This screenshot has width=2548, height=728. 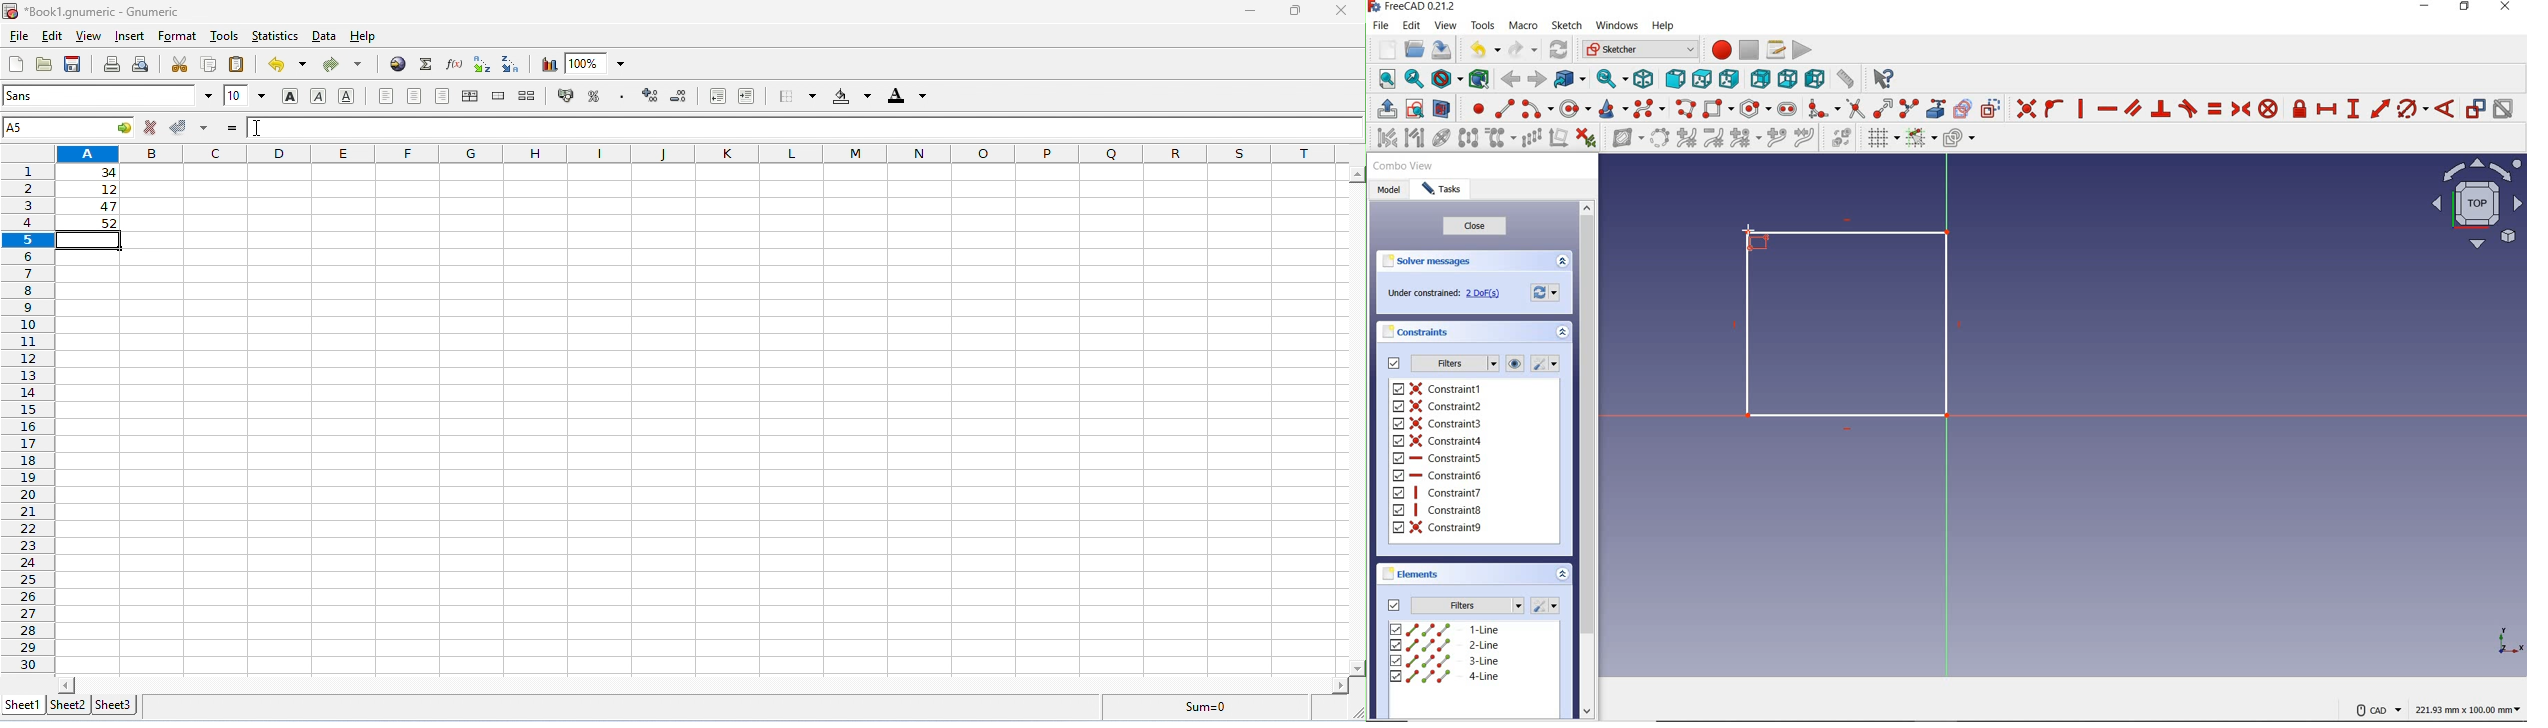 I want to click on activate or deactivate constraint, so click(x=2504, y=109).